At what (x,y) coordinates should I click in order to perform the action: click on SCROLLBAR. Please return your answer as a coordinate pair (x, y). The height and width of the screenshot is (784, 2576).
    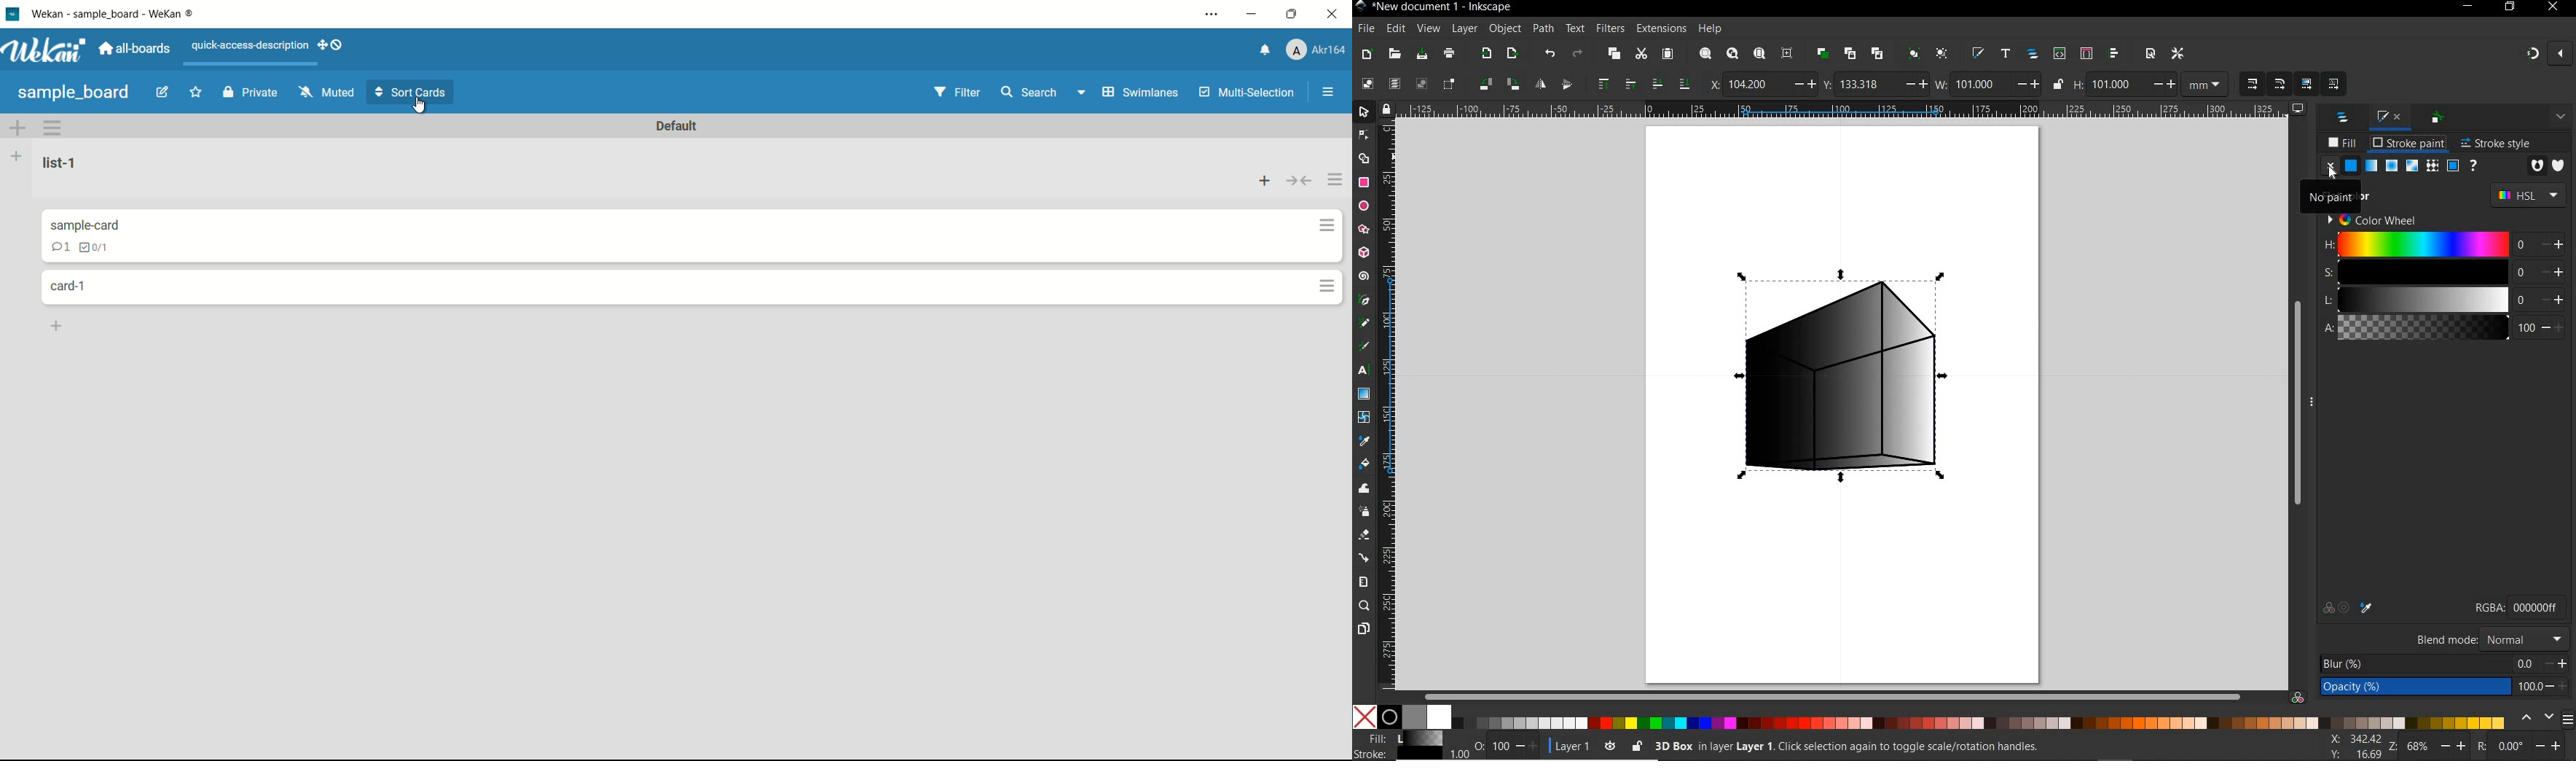
    Looking at the image, I should click on (1832, 697).